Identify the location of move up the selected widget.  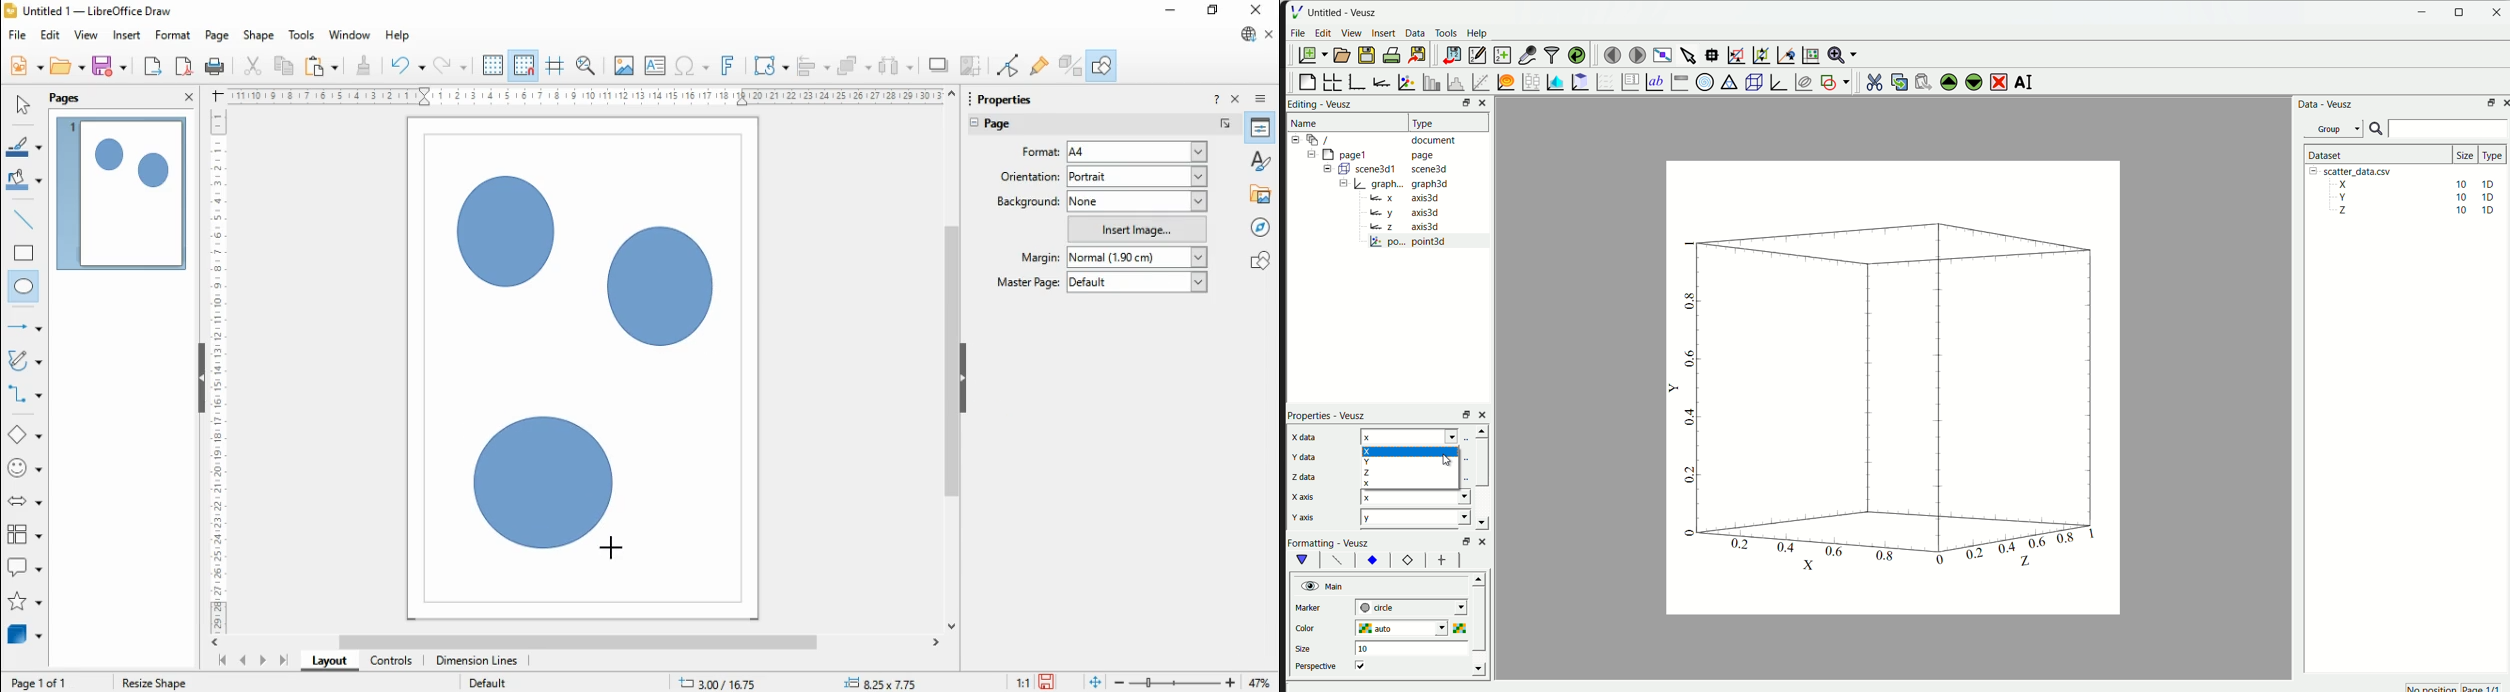
(1948, 81).